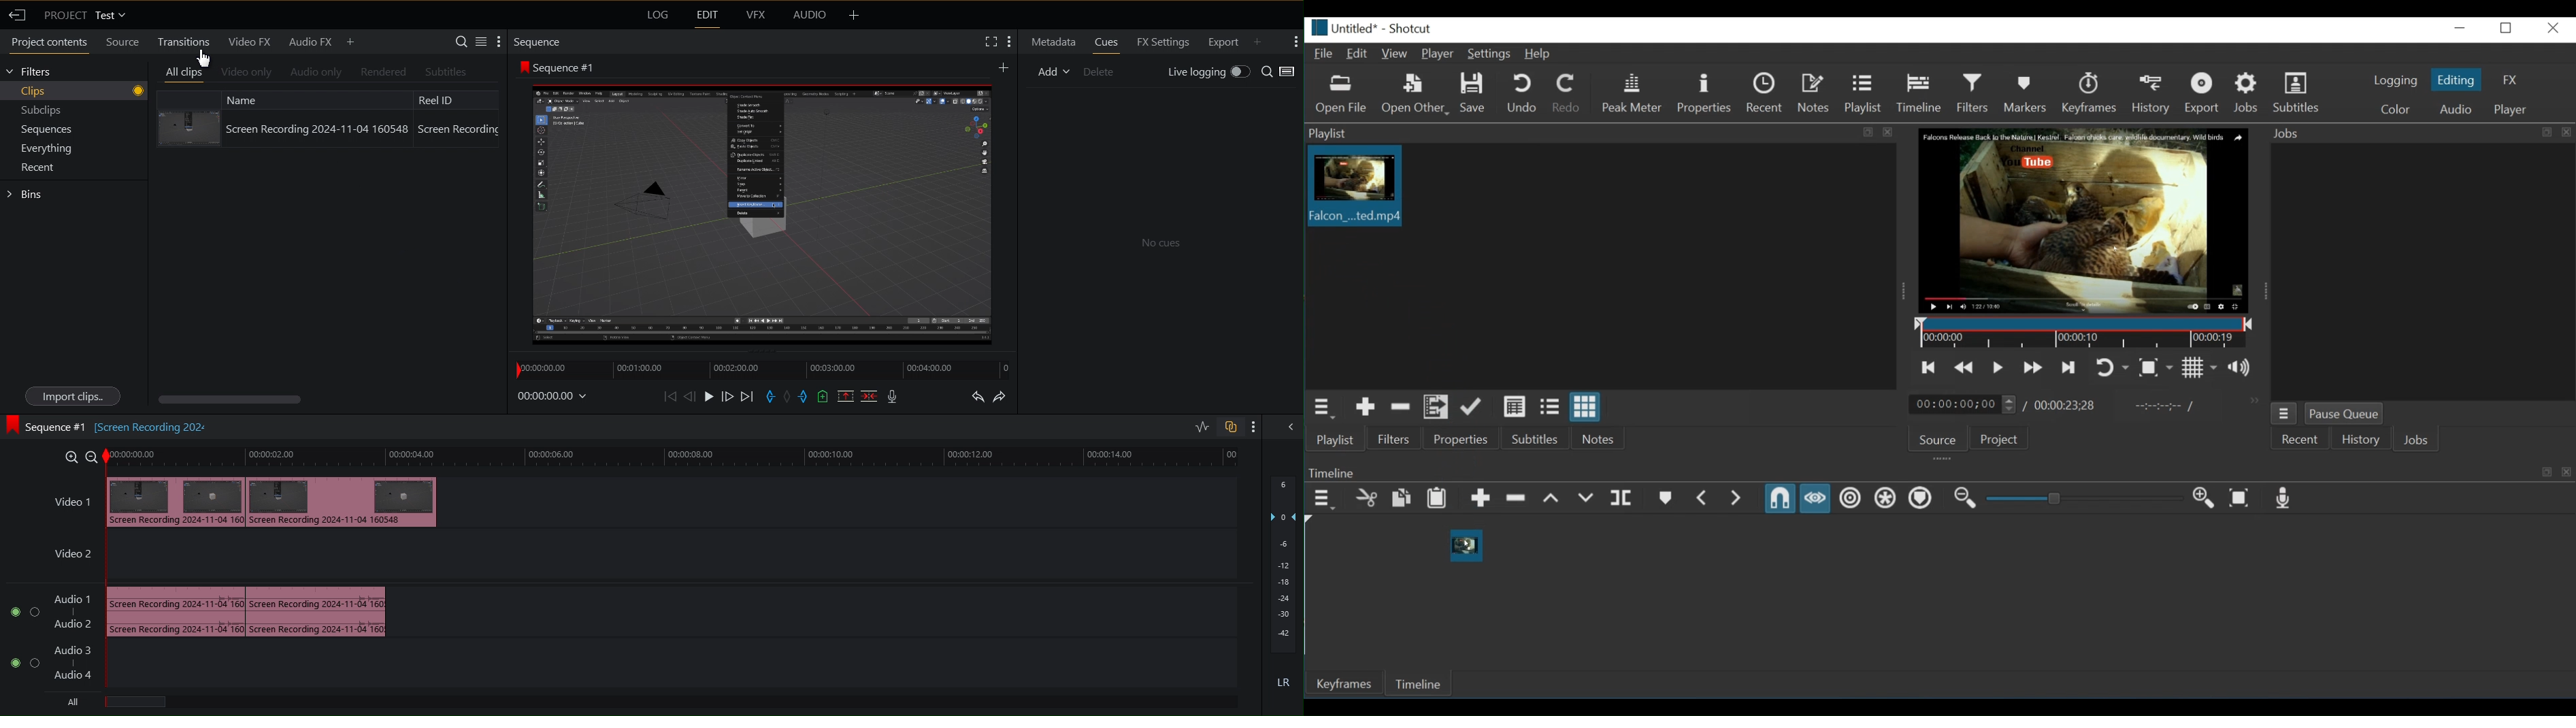  What do you see at coordinates (870, 396) in the screenshot?
I see `Delete/Cut` at bounding box center [870, 396].